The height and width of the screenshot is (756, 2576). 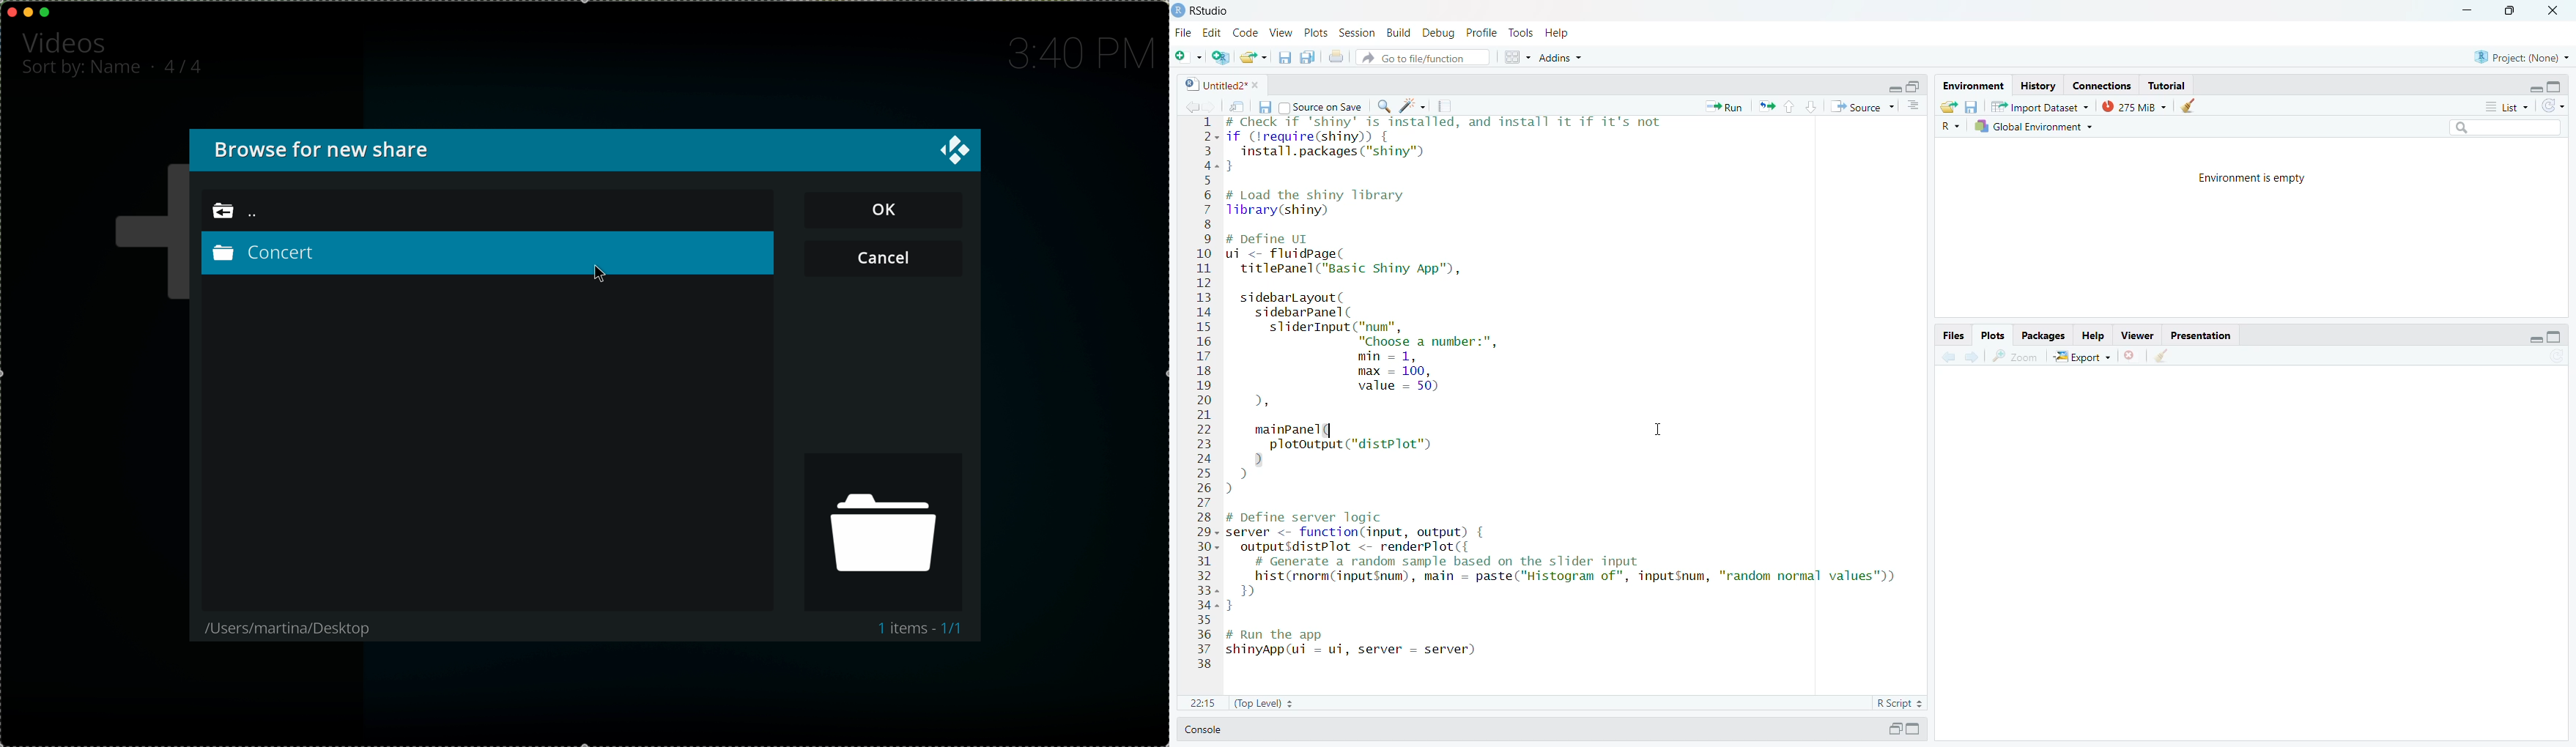 What do you see at coordinates (1481, 33) in the screenshot?
I see `Profile` at bounding box center [1481, 33].